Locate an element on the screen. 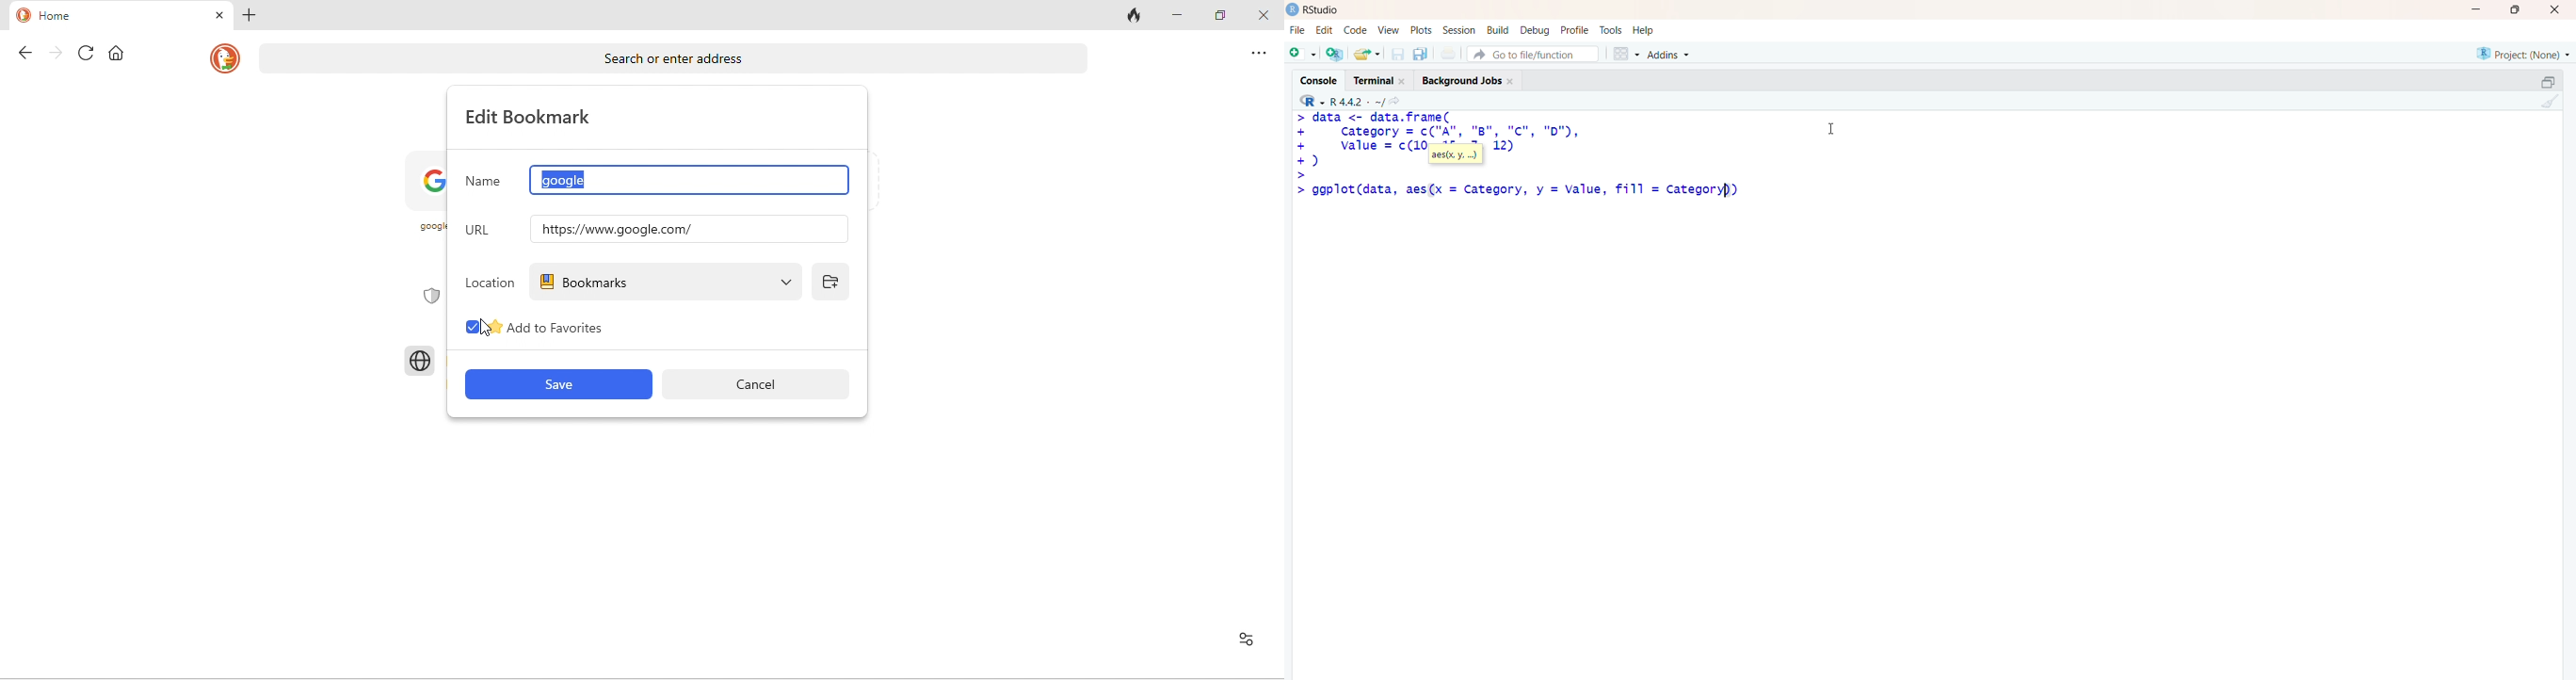  Close is located at coordinates (2553, 9).